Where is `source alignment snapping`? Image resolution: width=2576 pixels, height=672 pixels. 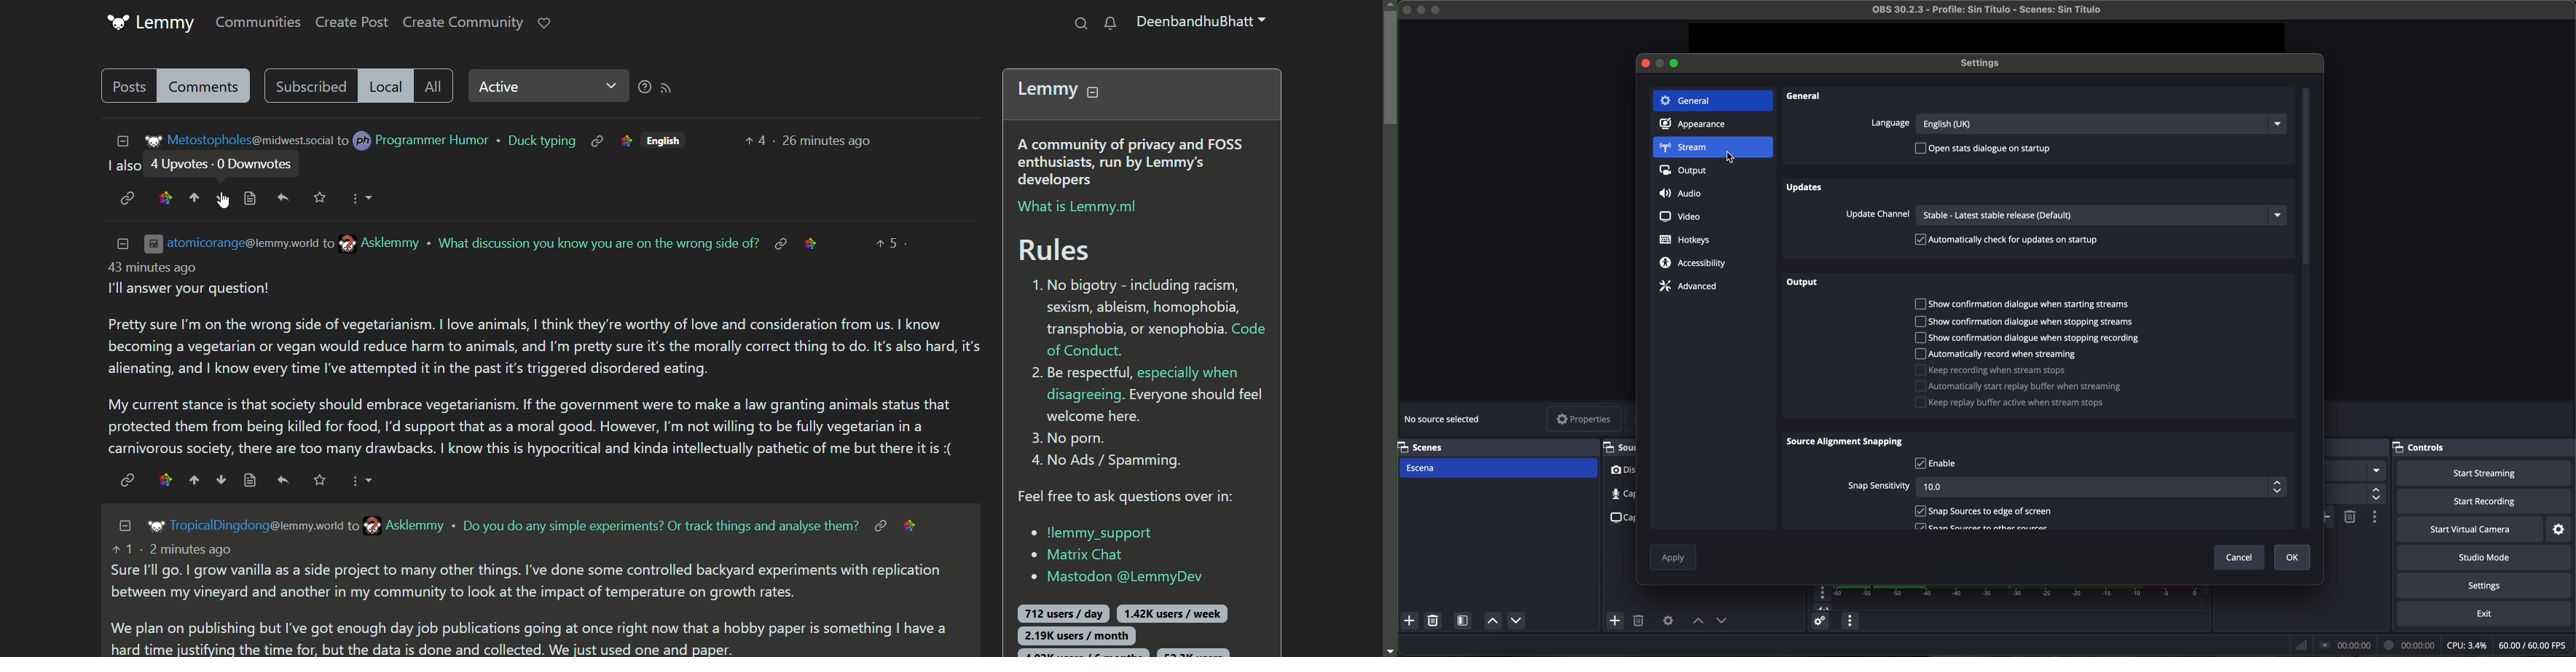
source alignment snapping is located at coordinates (1848, 441).